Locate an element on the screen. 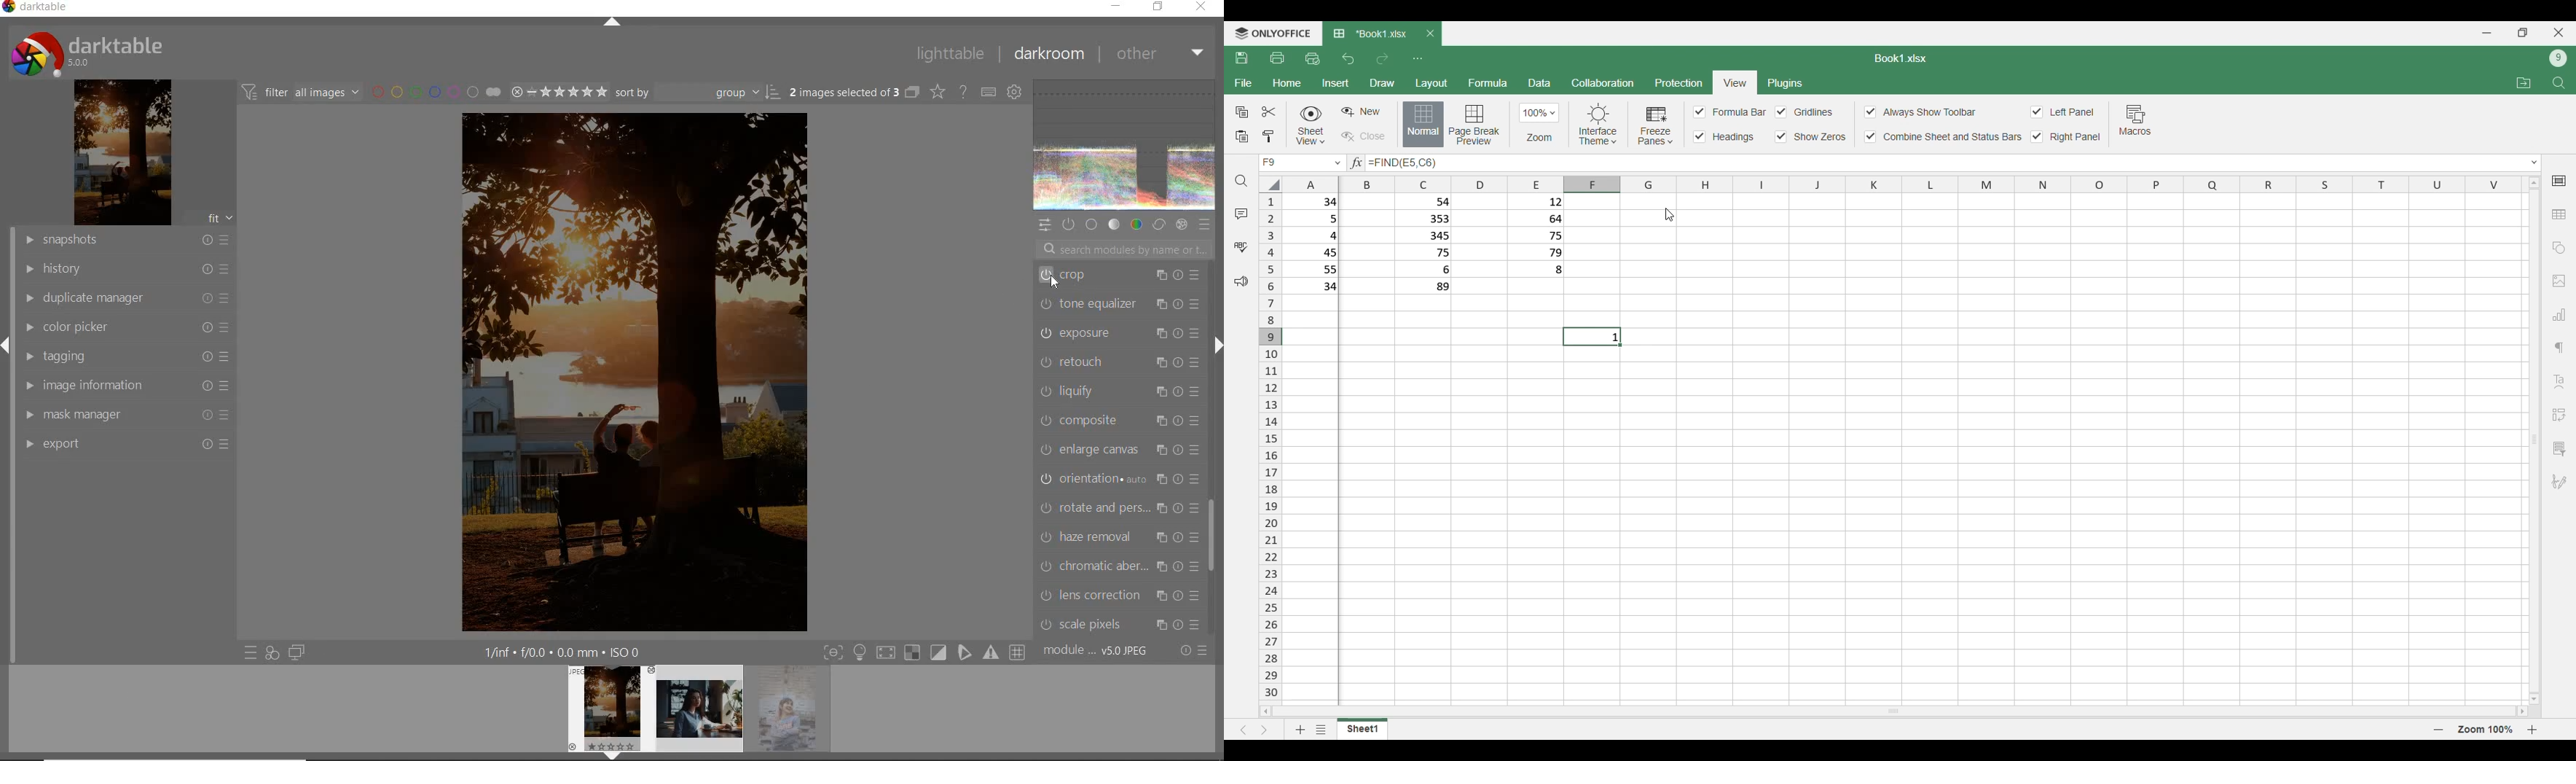 The width and height of the screenshot is (2576, 784). Data menu is located at coordinates (1539, 82).